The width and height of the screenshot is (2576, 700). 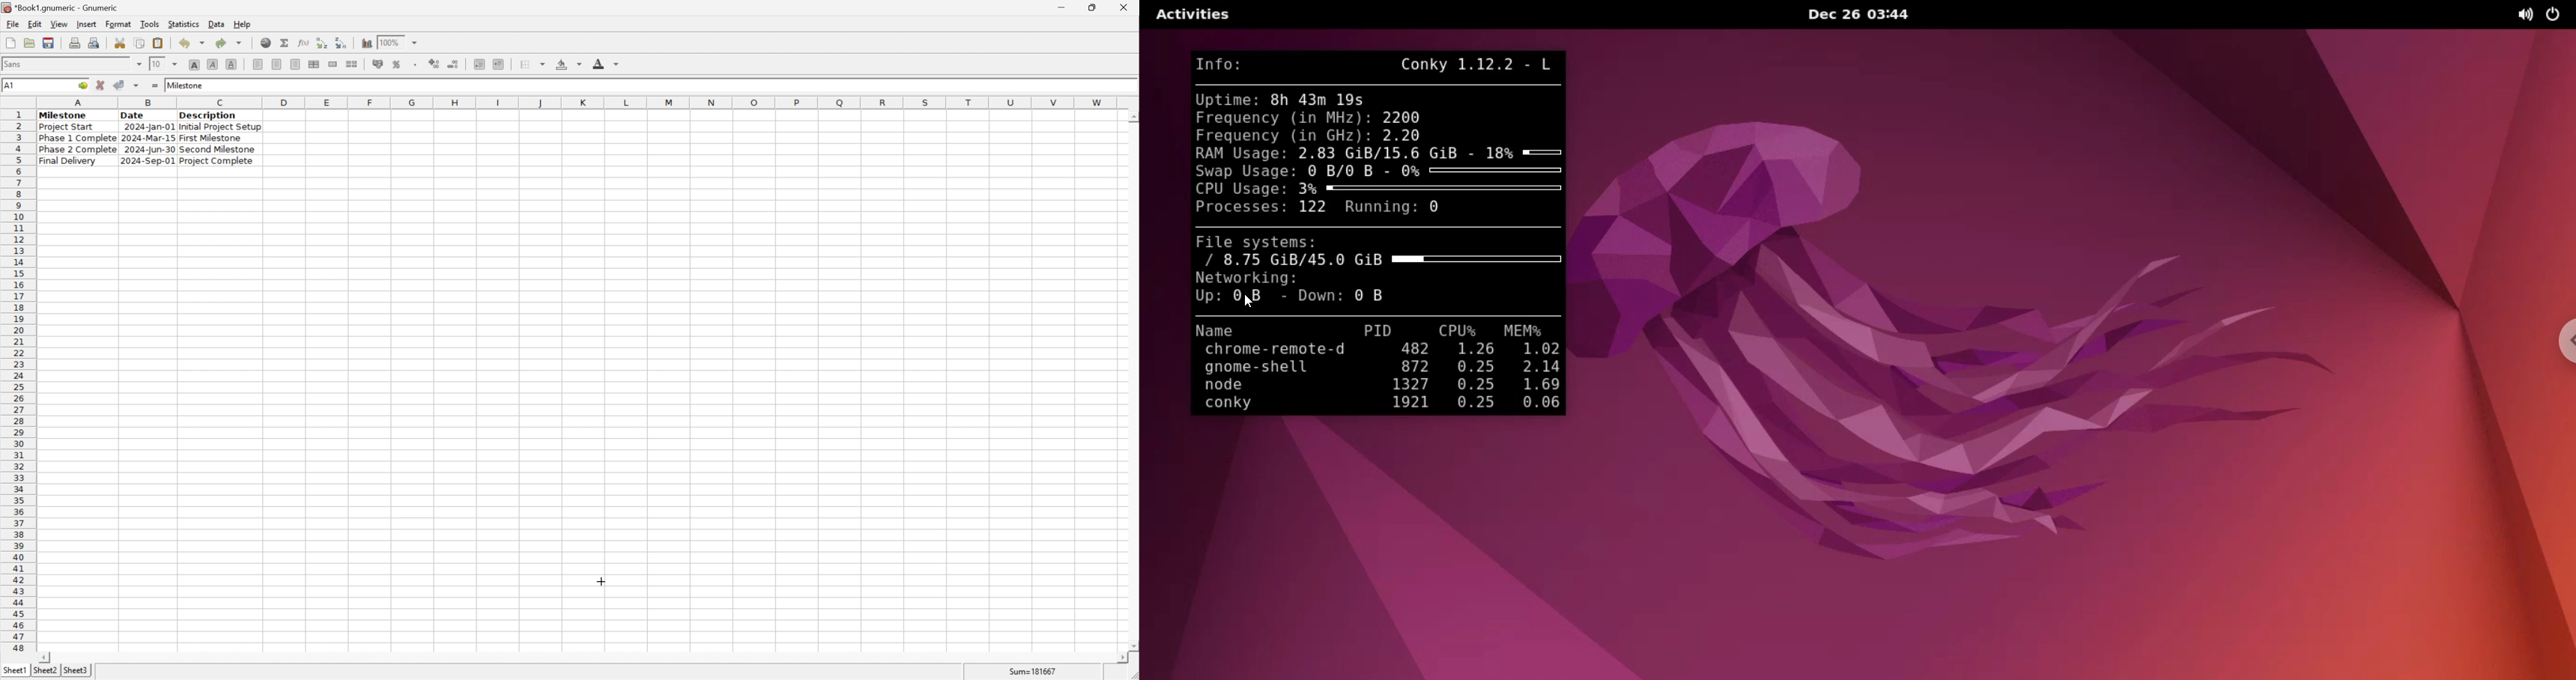 What do you see at coordinates (379, 64) in the screenshot?
I see `format selection as accouting` at bounding box center [379, 64].